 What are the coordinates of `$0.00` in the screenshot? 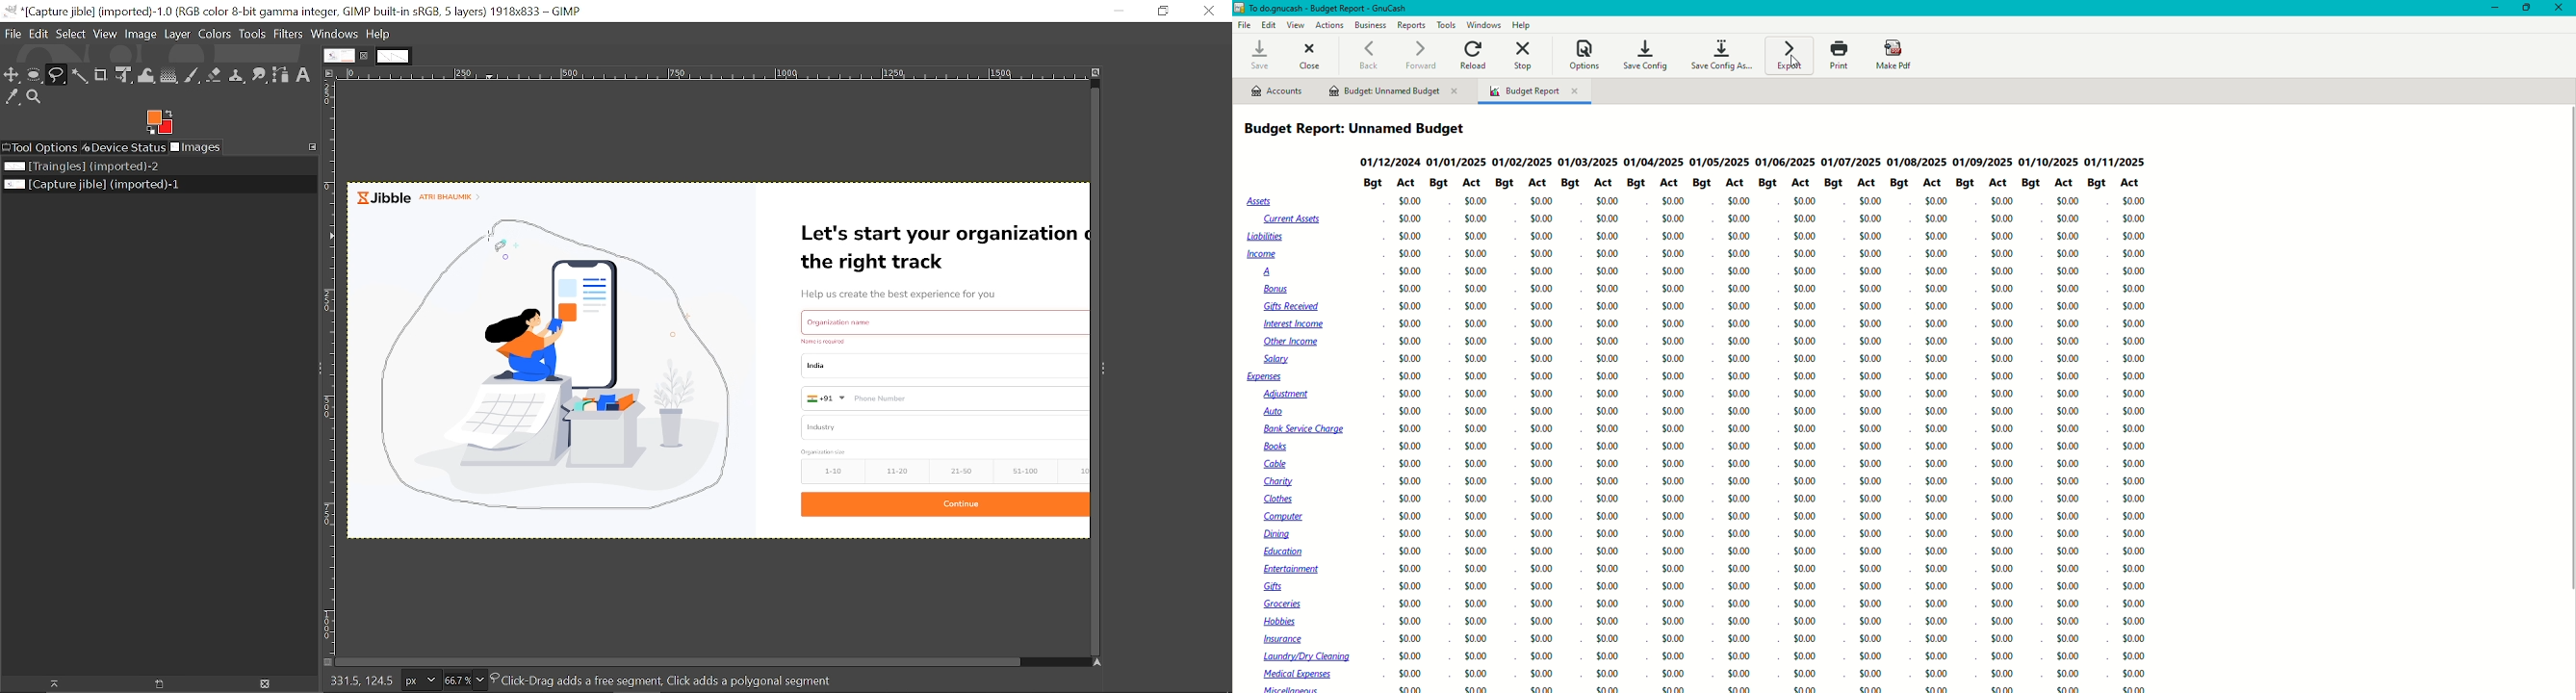 It's located at (1610, 272).